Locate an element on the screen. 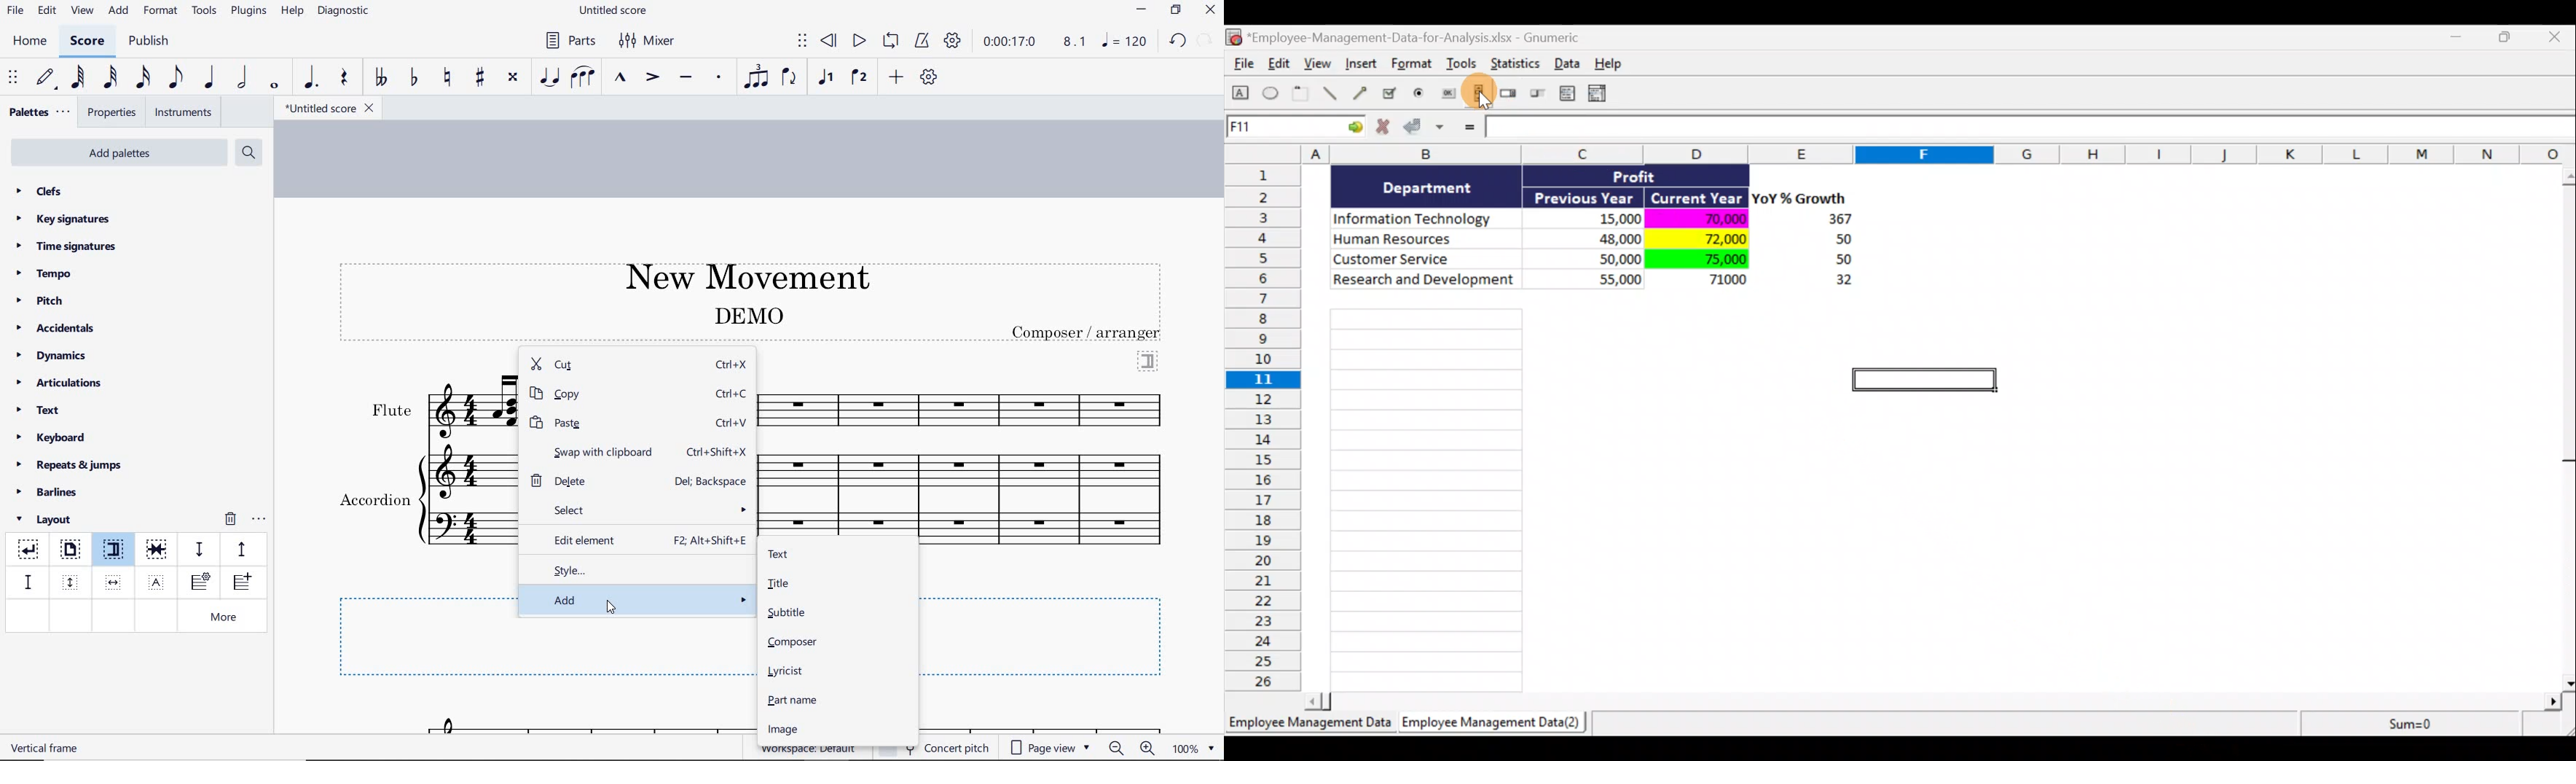 This screenshot has width=2576, height=784. add  is located at coordinates (120, 11).